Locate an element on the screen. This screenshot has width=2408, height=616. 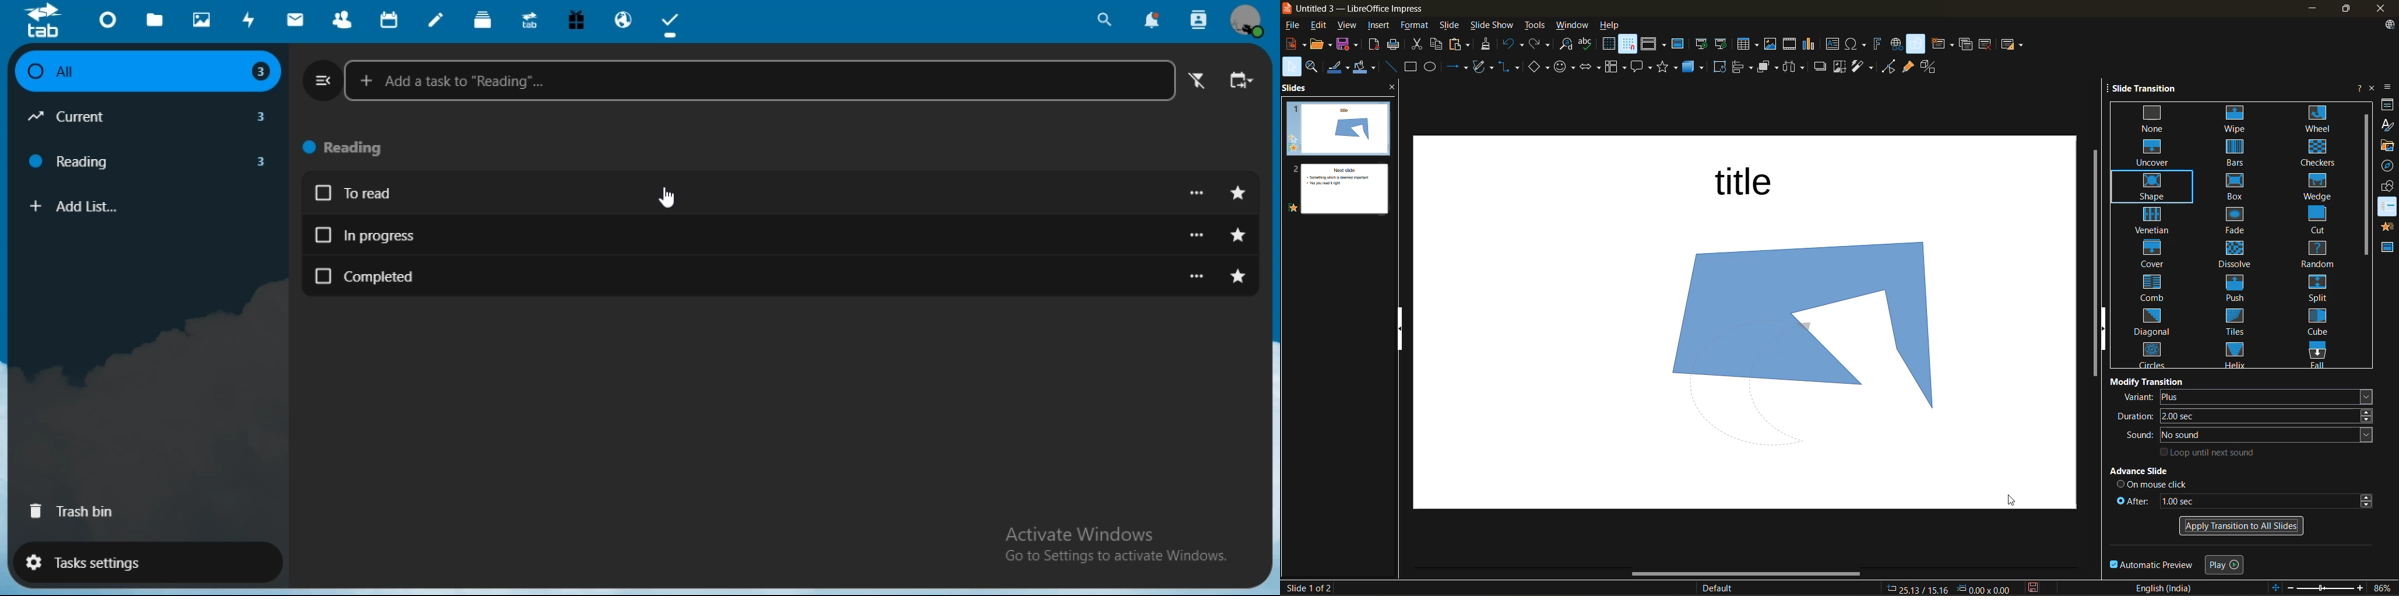
reading is located at coordinates (353, 149).